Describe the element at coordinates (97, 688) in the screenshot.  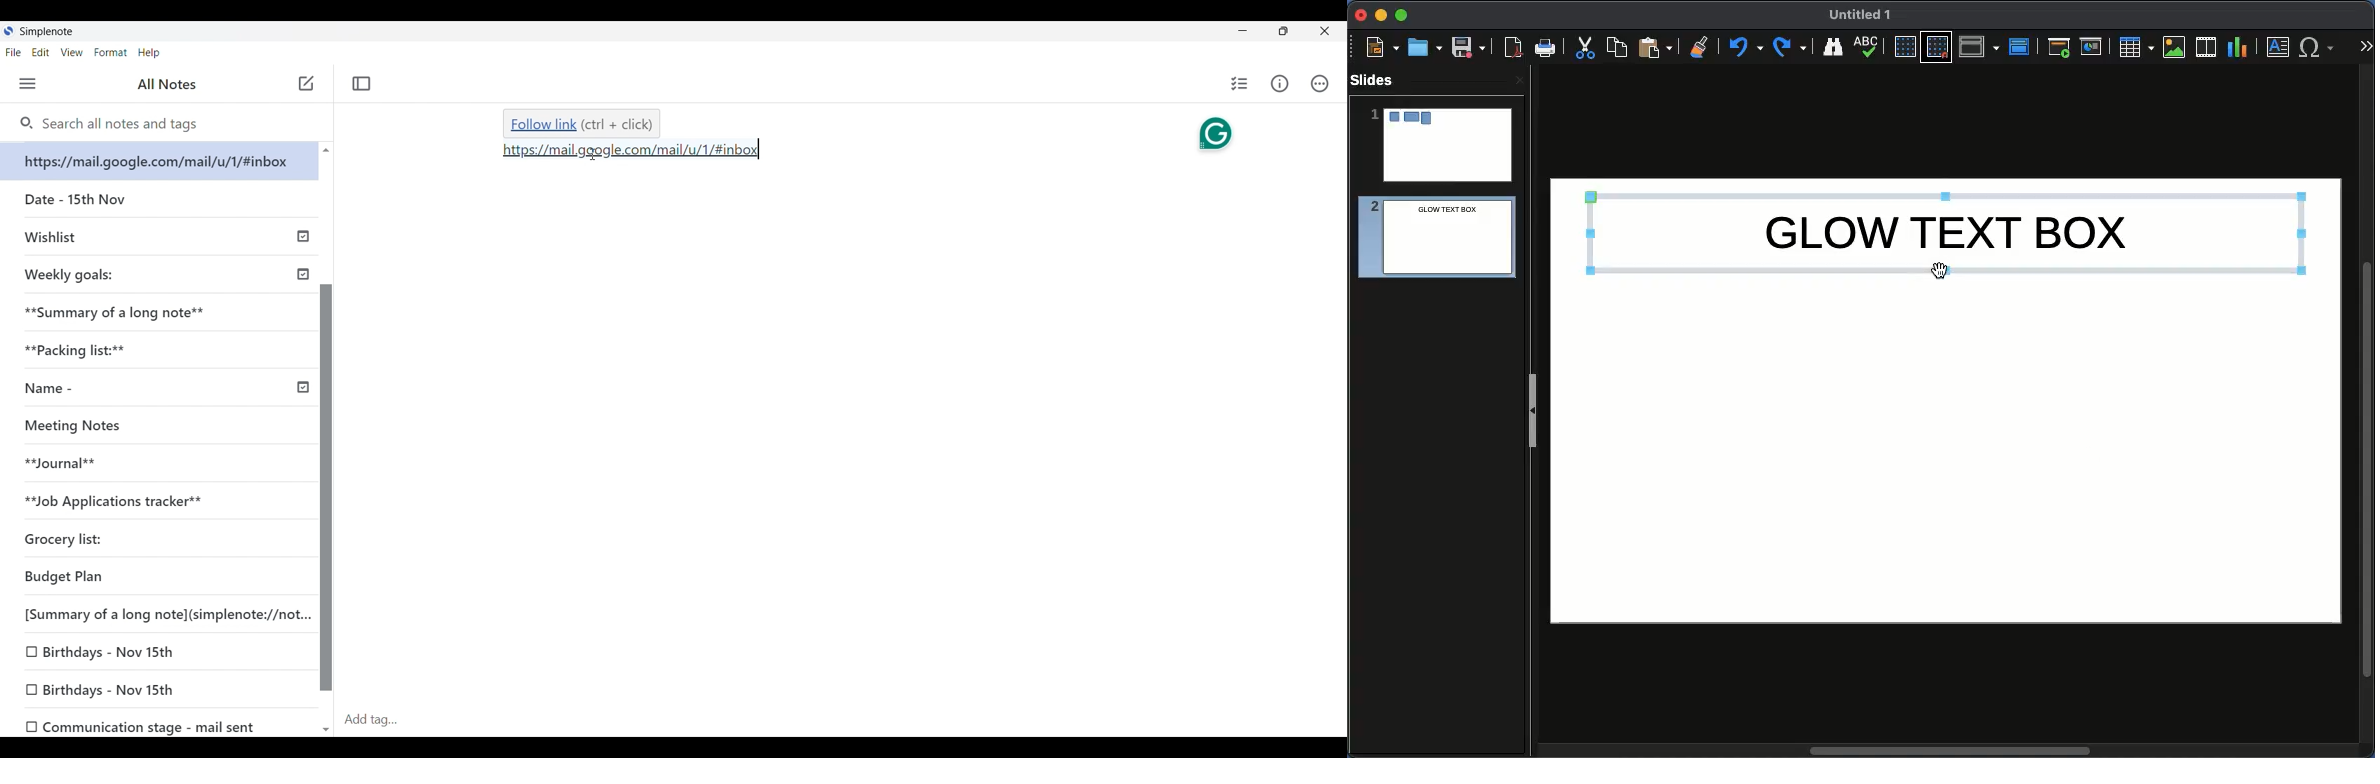
I see `0 Birthdays - Nov 15th` at that location.